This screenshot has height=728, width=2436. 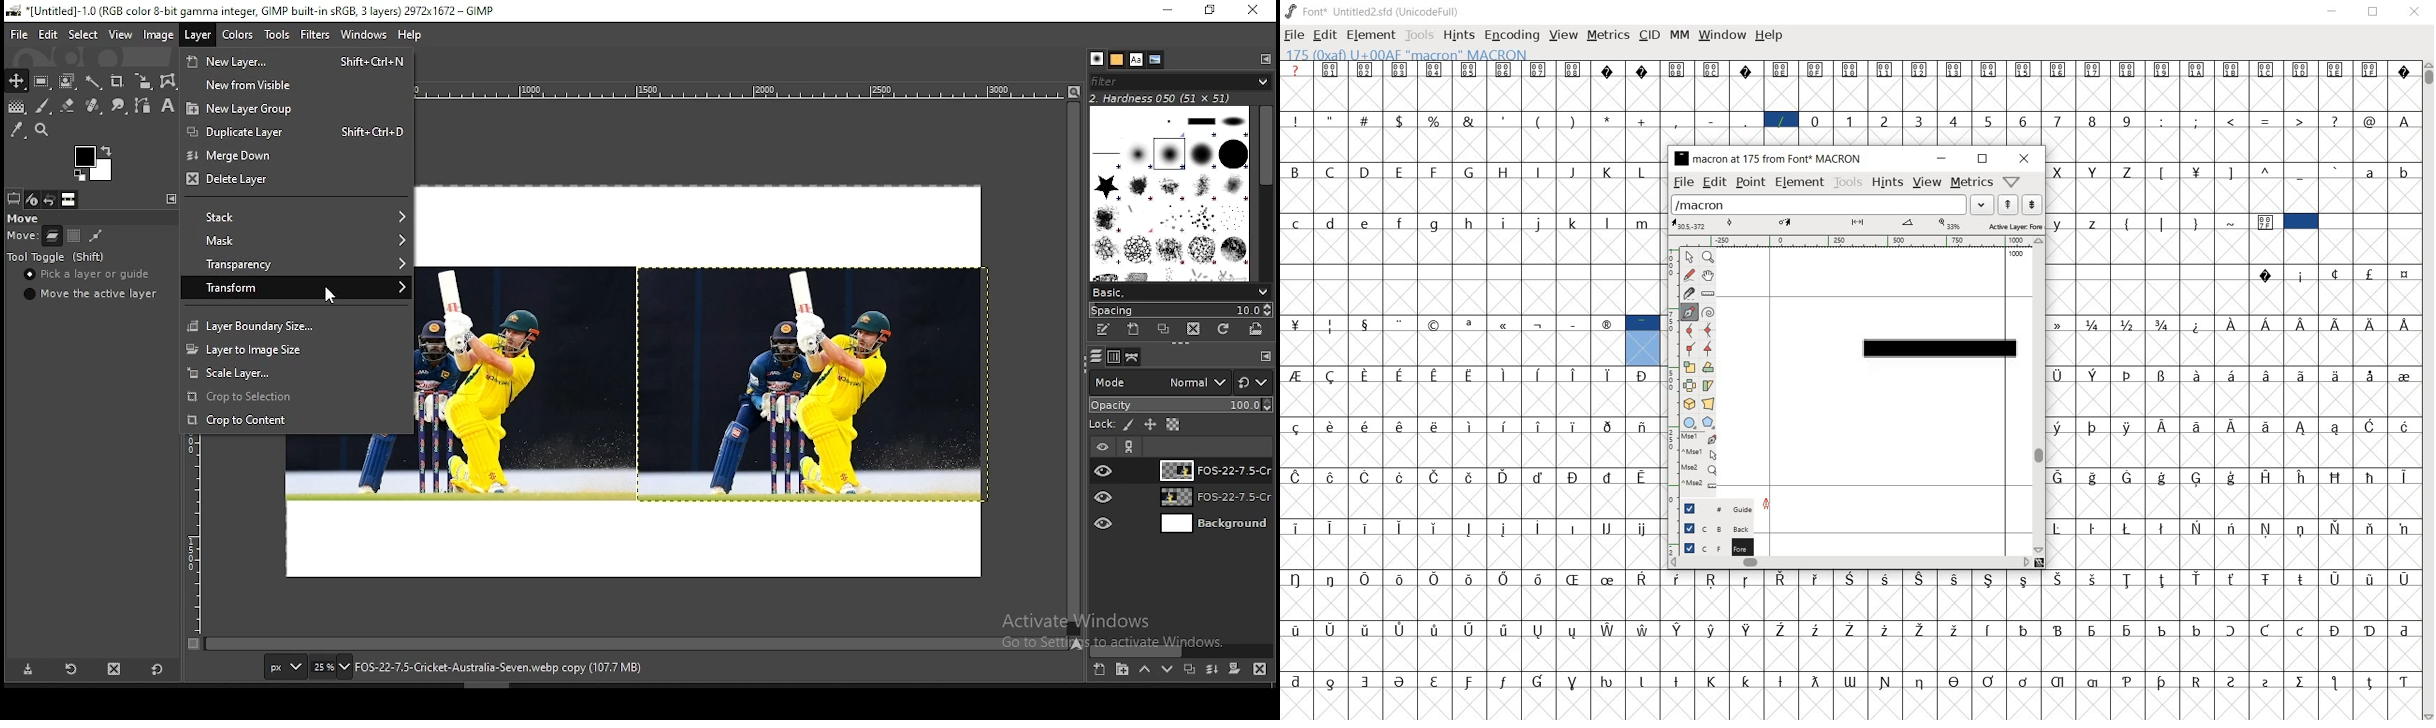 I want to click on Symbol, so click(x=1919, y=70).